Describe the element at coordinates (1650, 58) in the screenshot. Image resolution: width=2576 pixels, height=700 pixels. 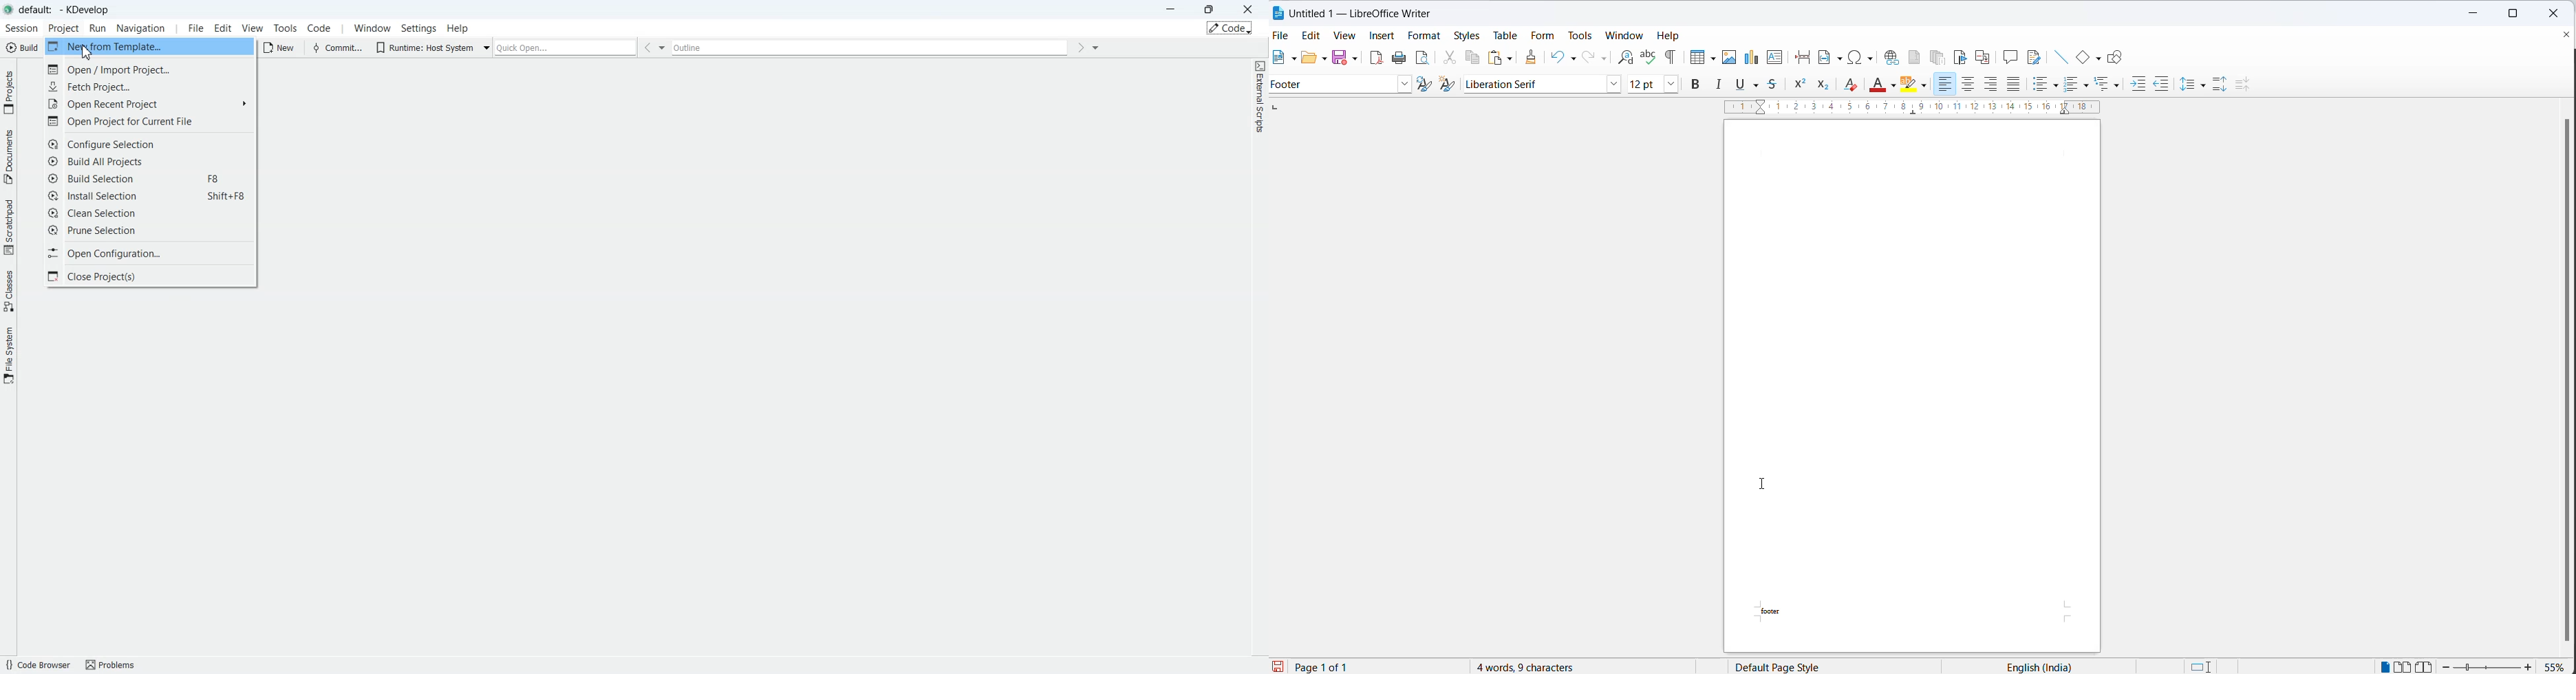
I see `spellings` at that location.